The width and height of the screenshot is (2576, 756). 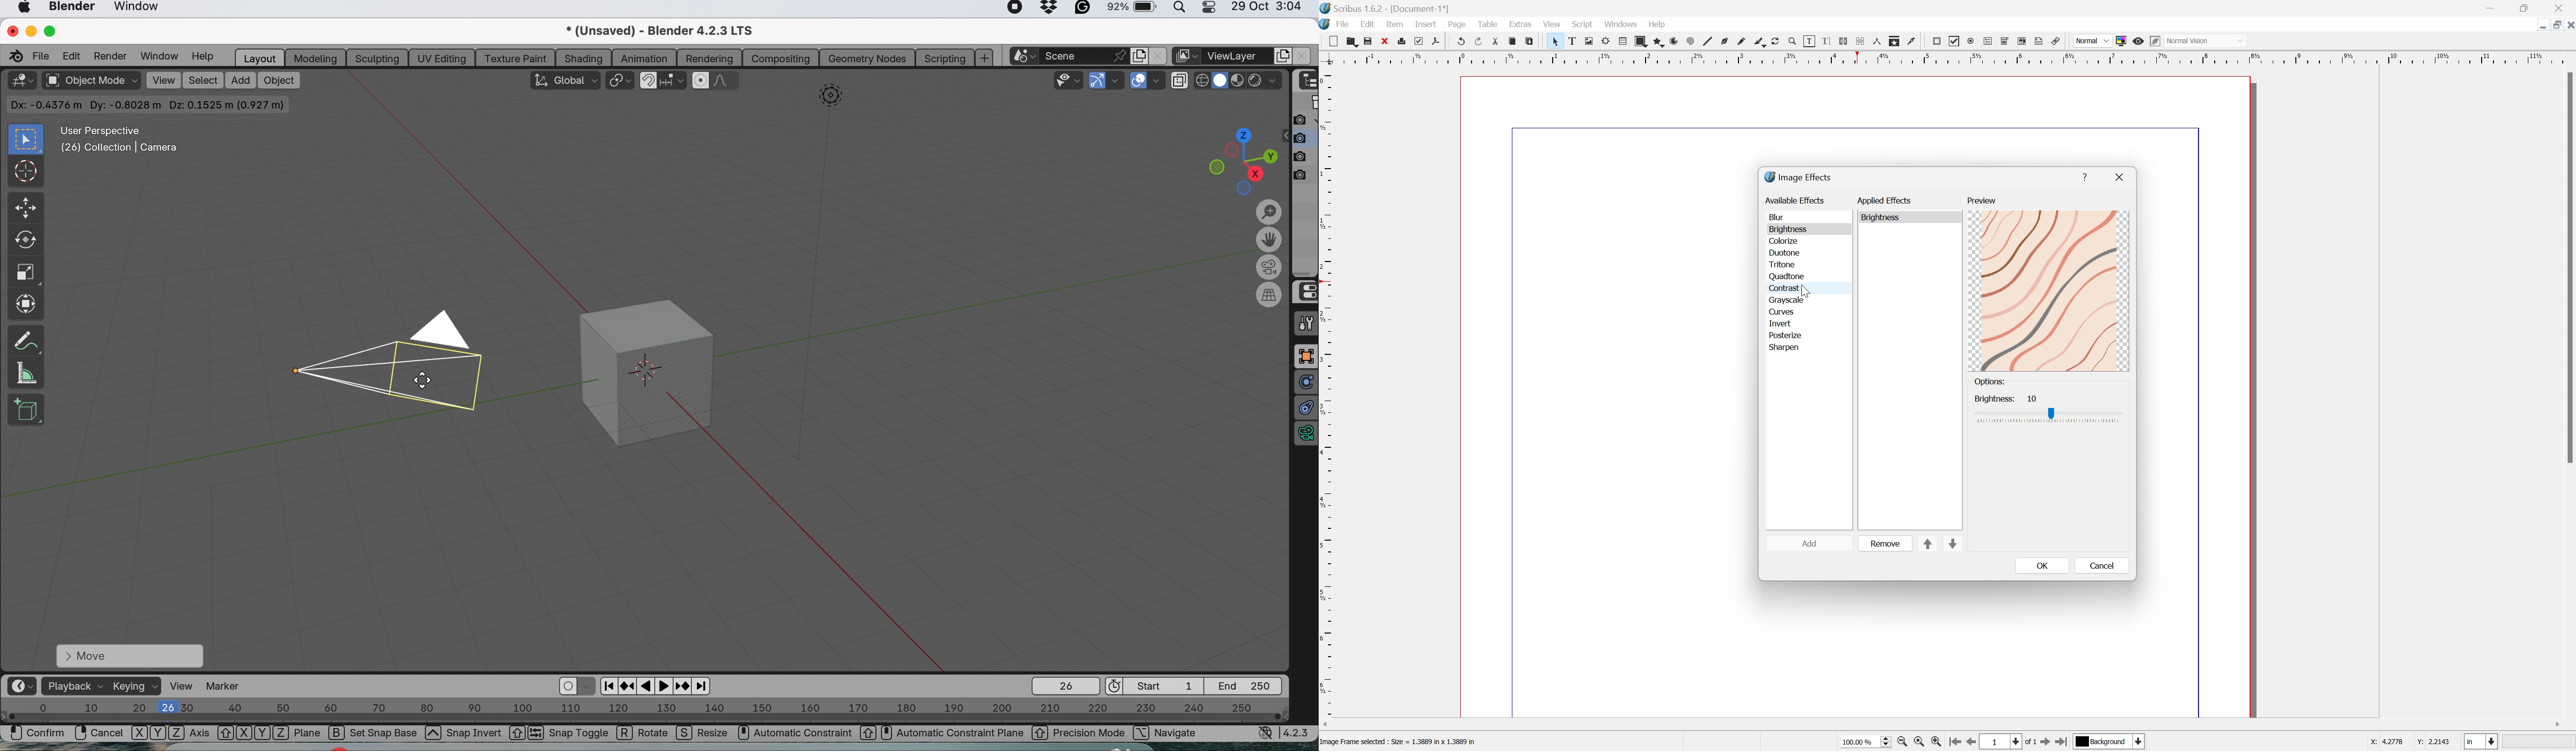 What do you see at coordinates (1051, 9) in the screenshot?
I see `drop box` at bounding box center [1051, 9].